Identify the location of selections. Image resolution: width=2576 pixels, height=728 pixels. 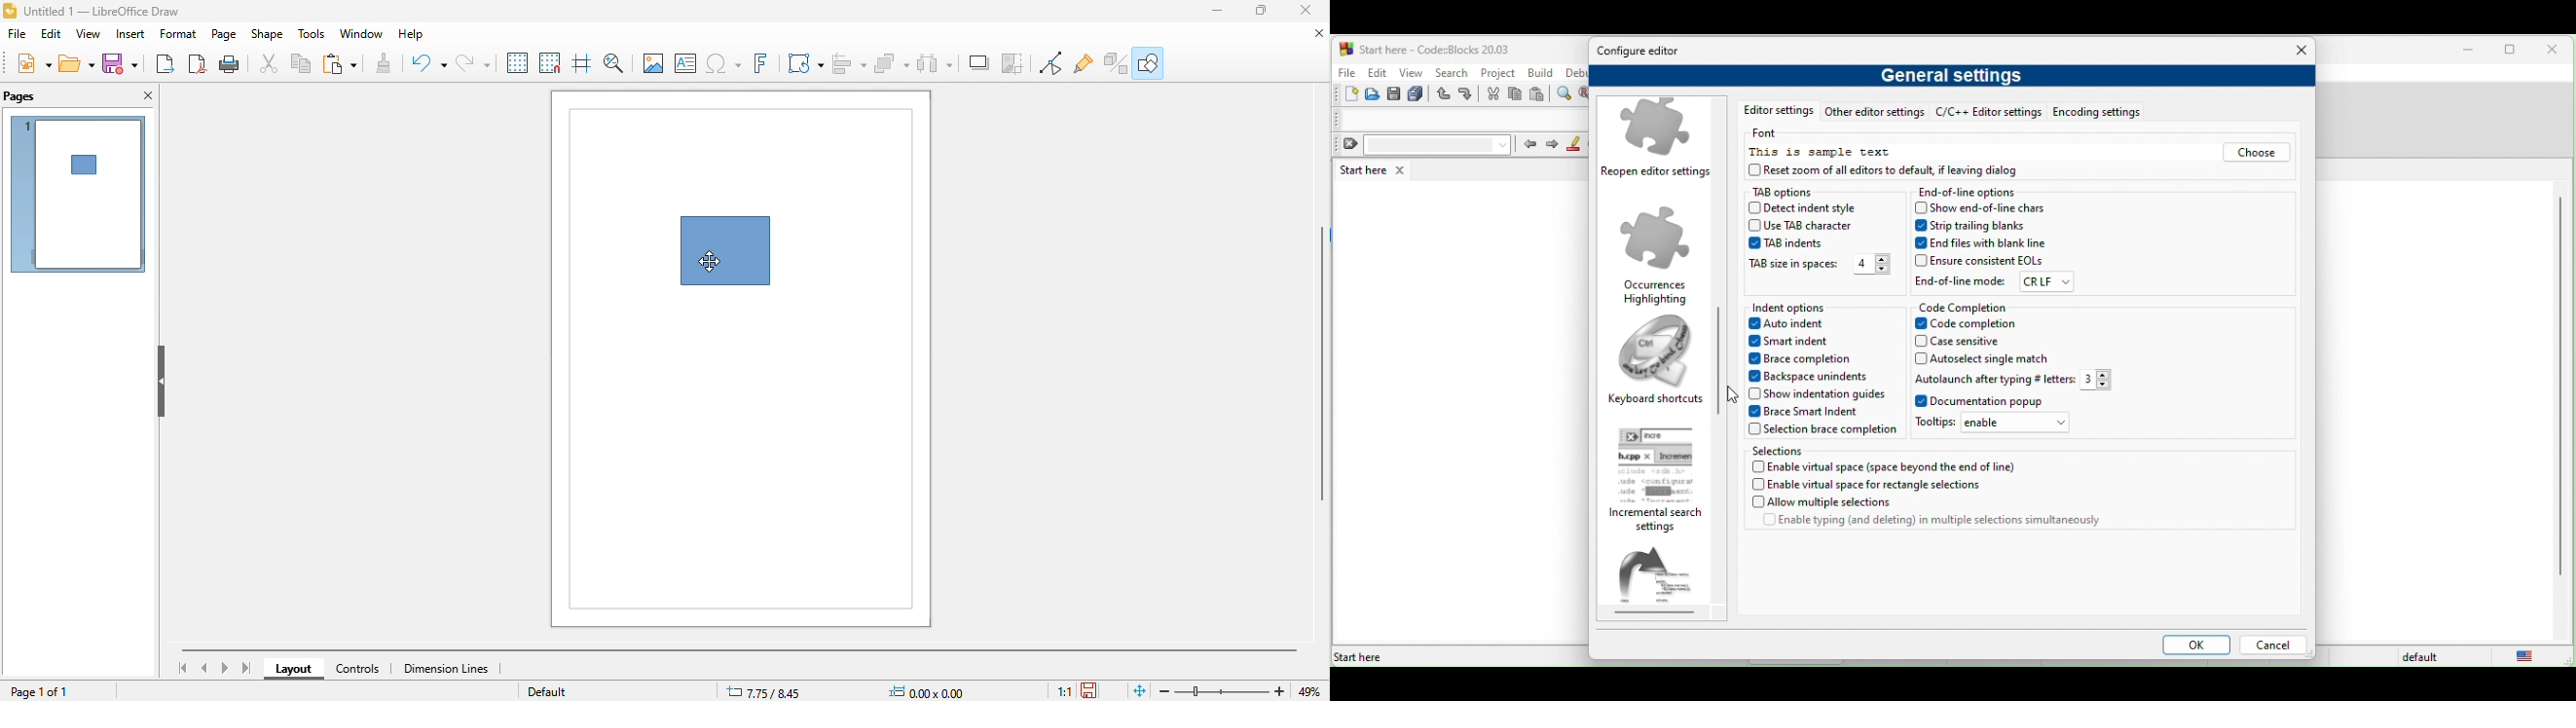
(1813, 450).